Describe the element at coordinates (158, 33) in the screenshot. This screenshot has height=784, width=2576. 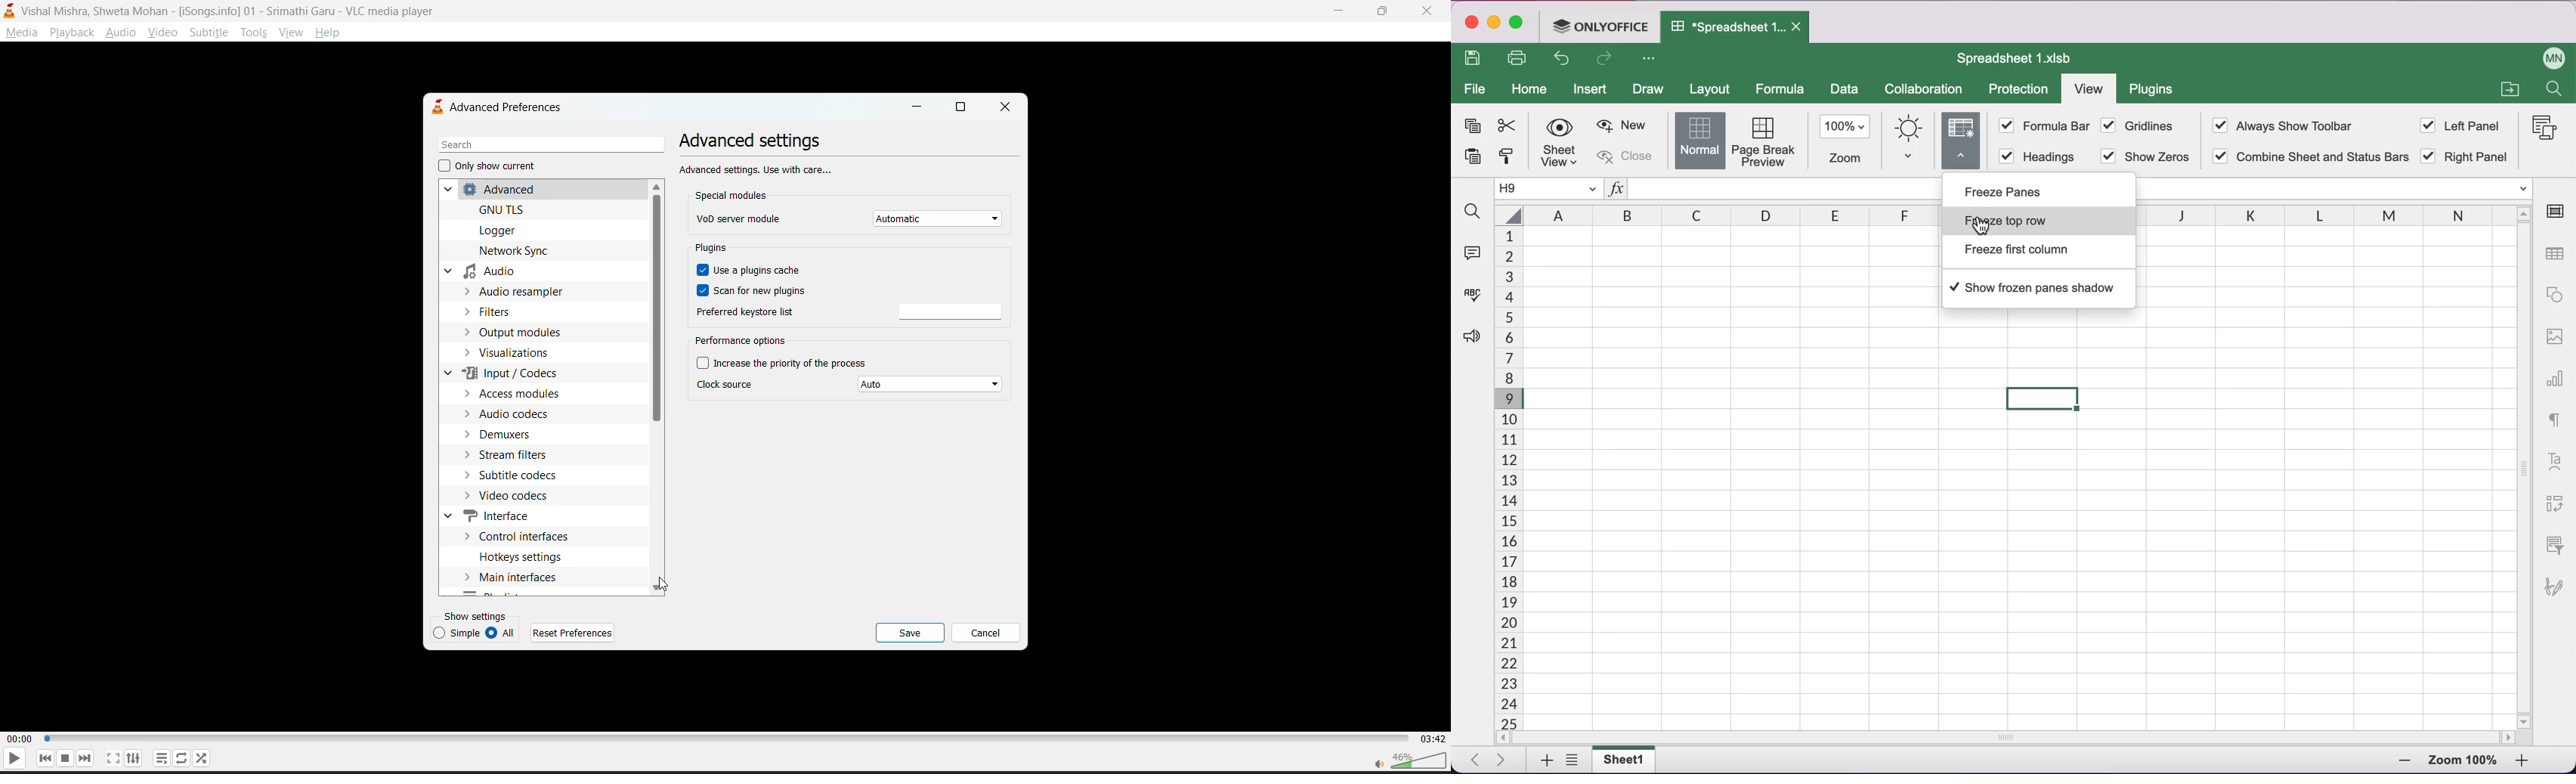
I see `video` at that location.